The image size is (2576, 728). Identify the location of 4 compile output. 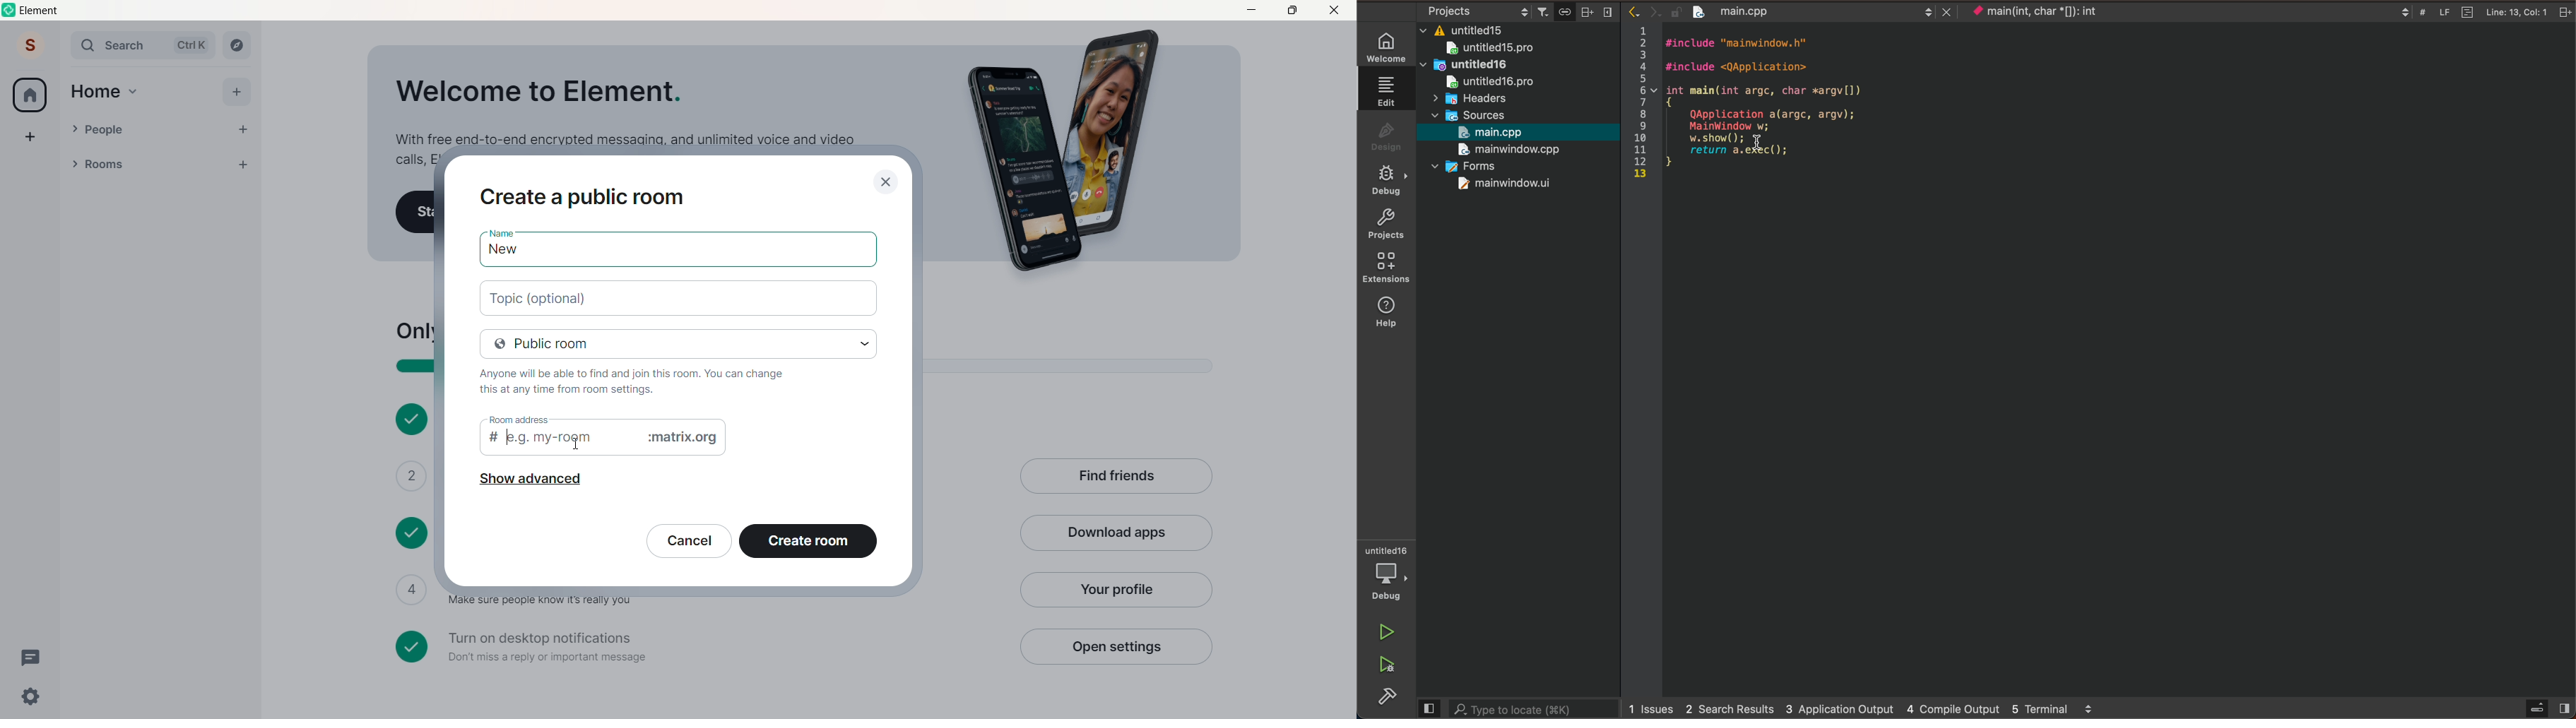
(1956, 708).